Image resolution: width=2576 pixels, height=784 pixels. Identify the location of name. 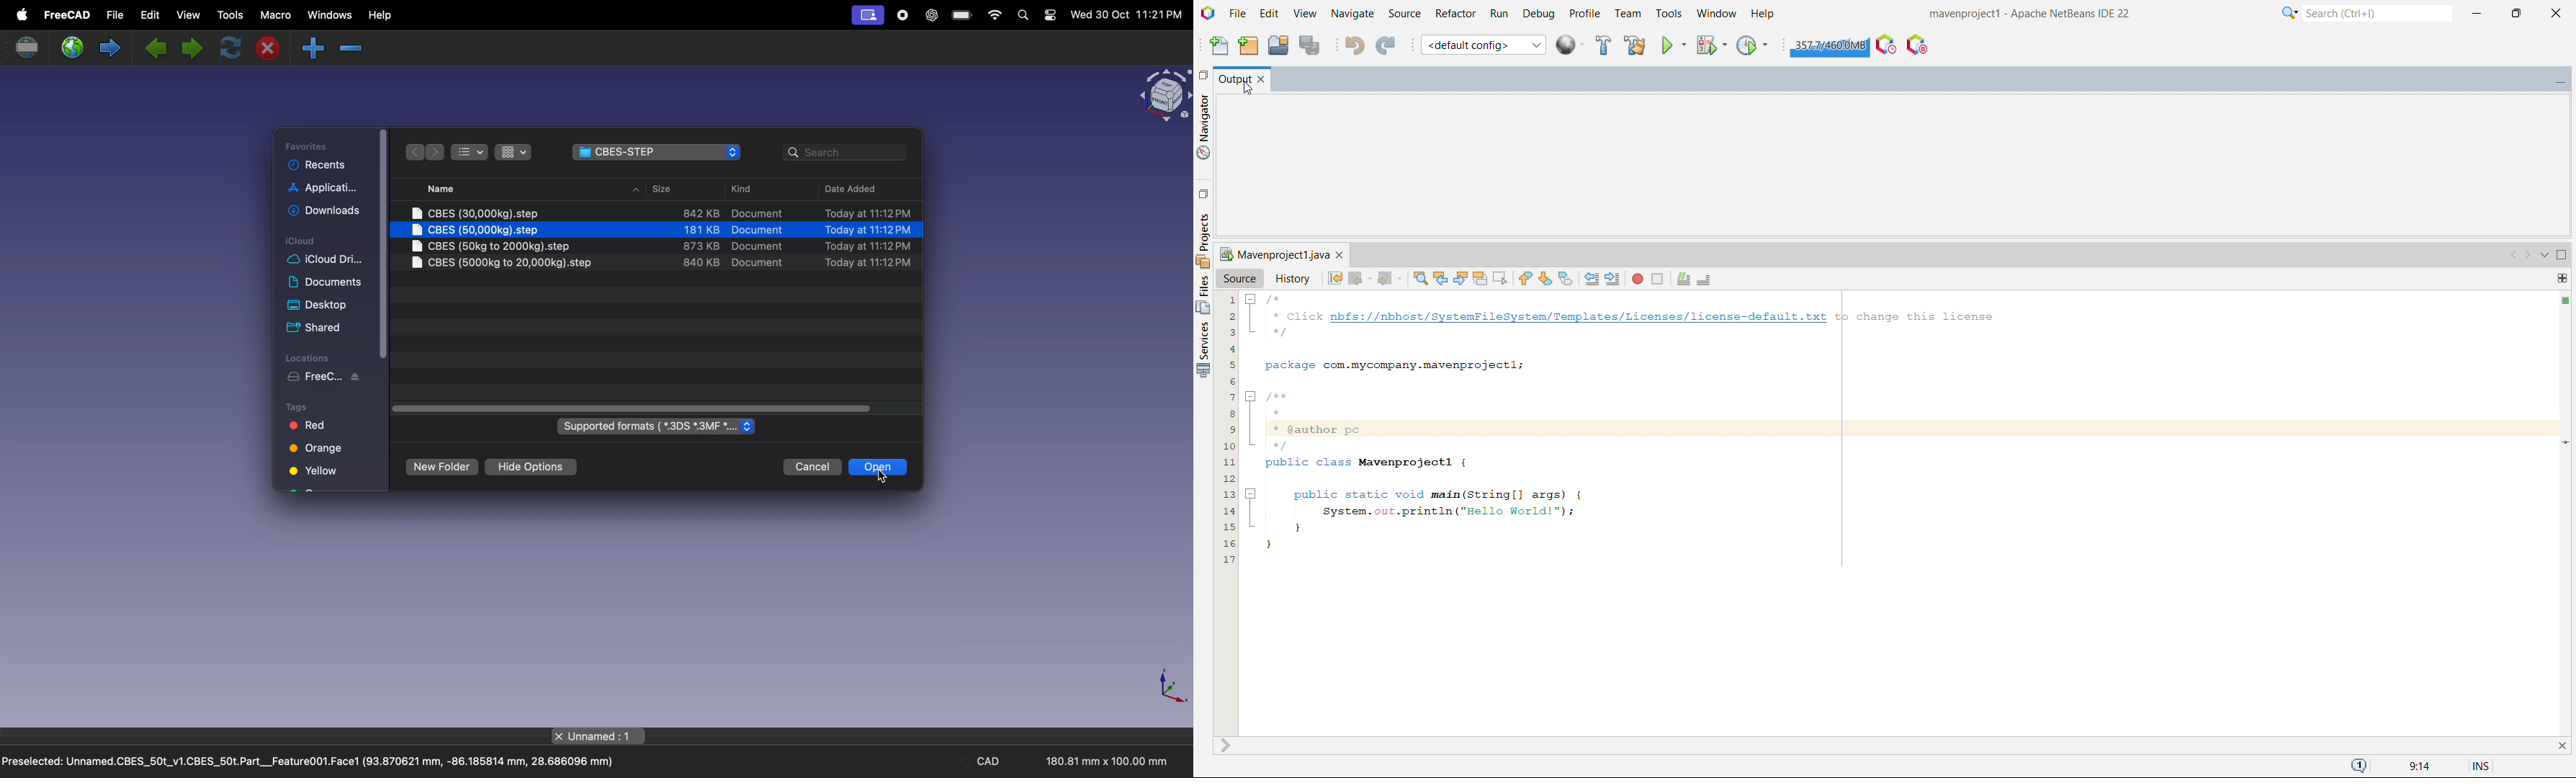
(483, 188).